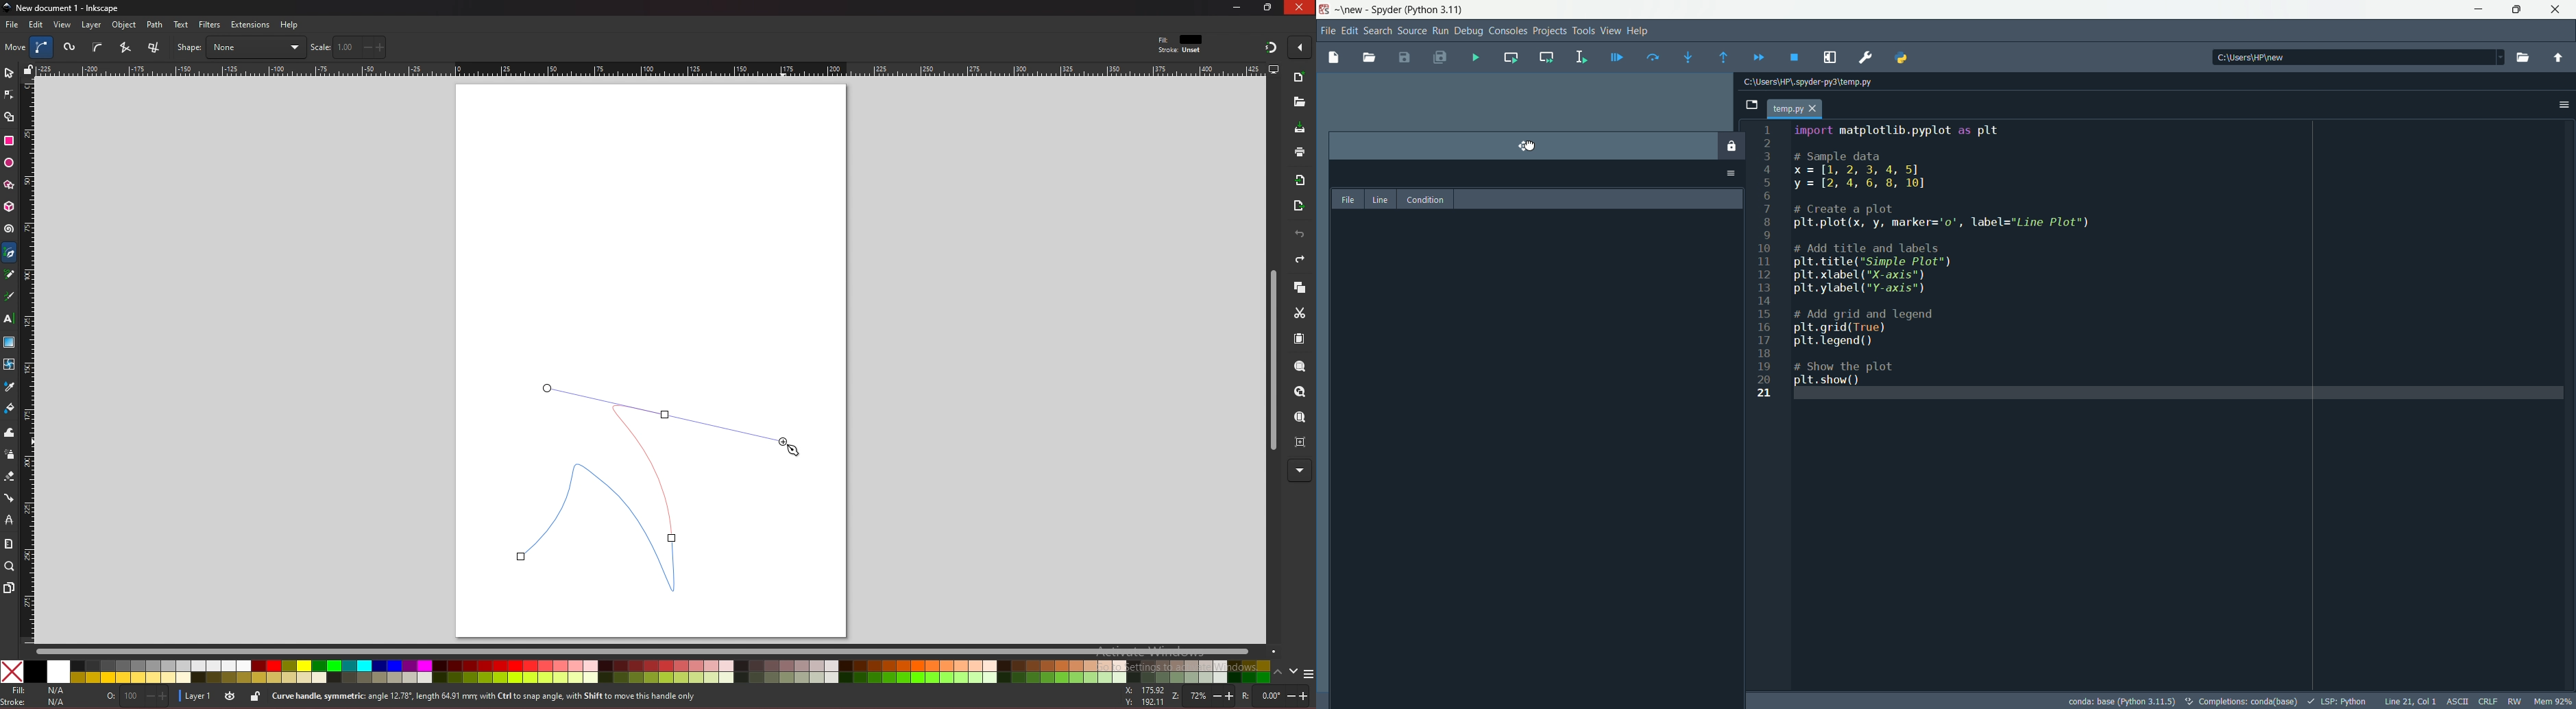 Image resolution: width=2576 pixels, height=728 pixels. Describe the element at coordinates (250, 25) in the screenshot. I see `extensions` at that location.